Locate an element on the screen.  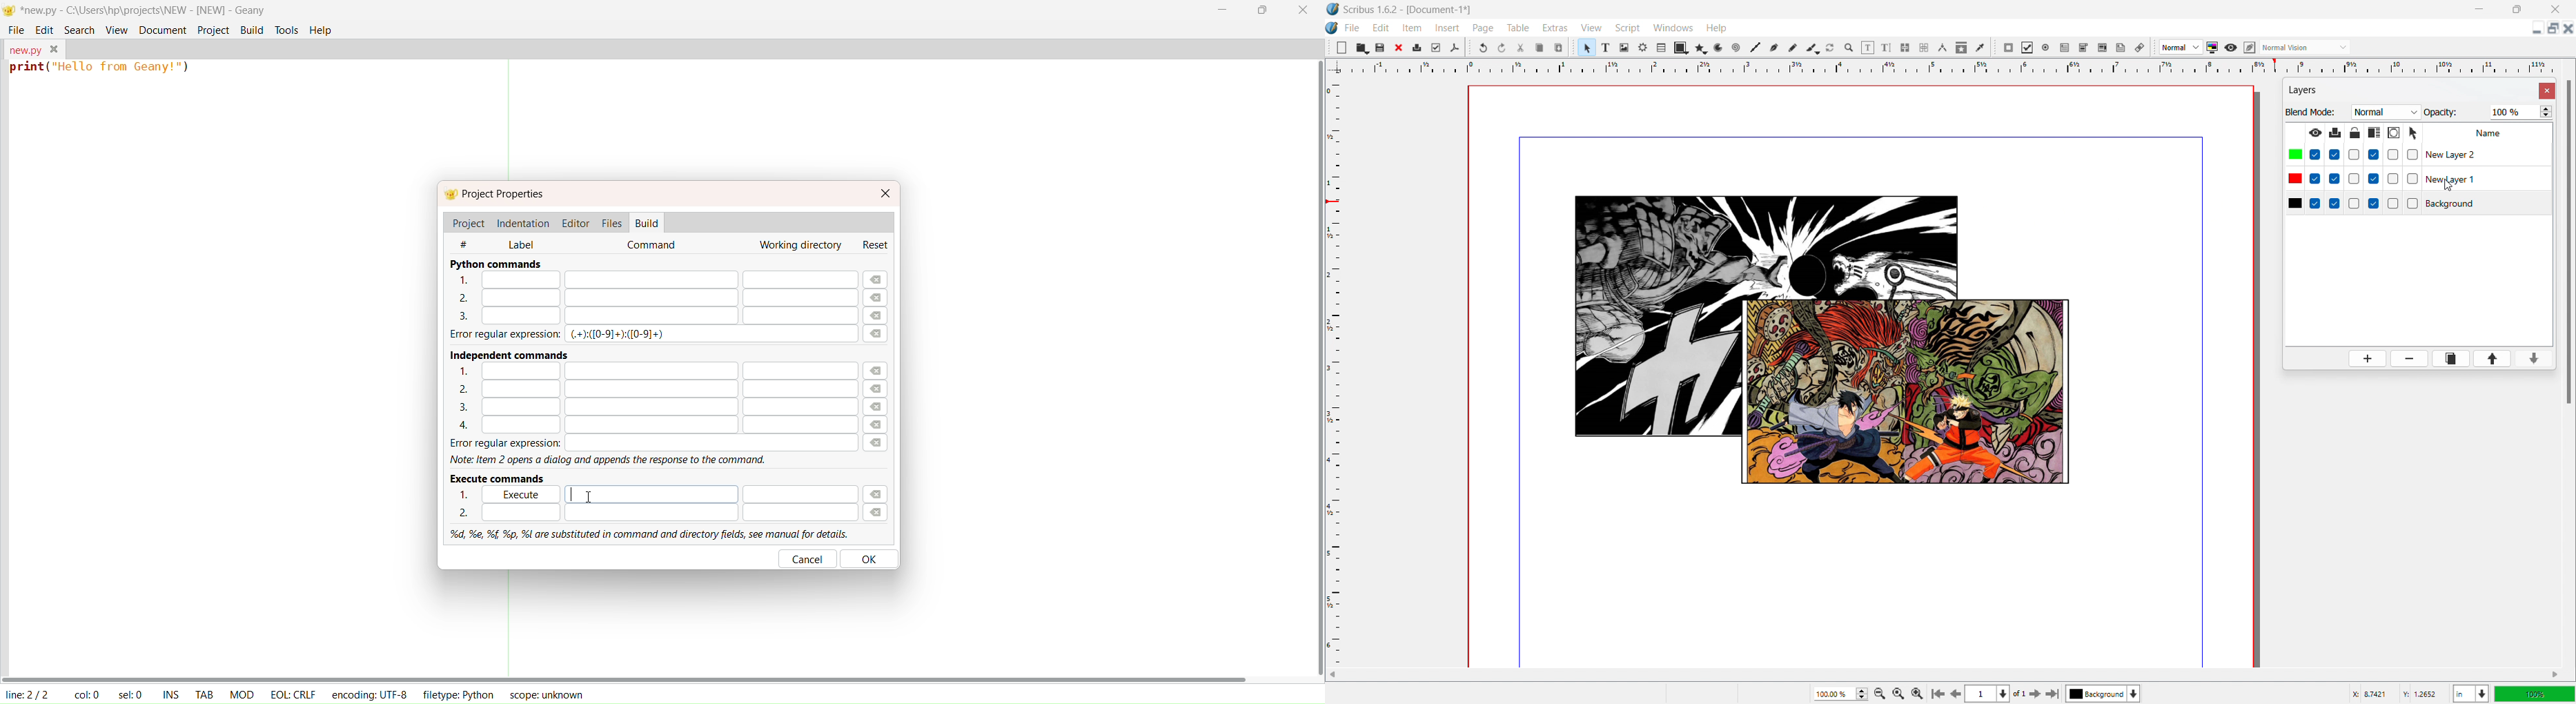
pdf checkbox is located at coordinates (2027, 48).